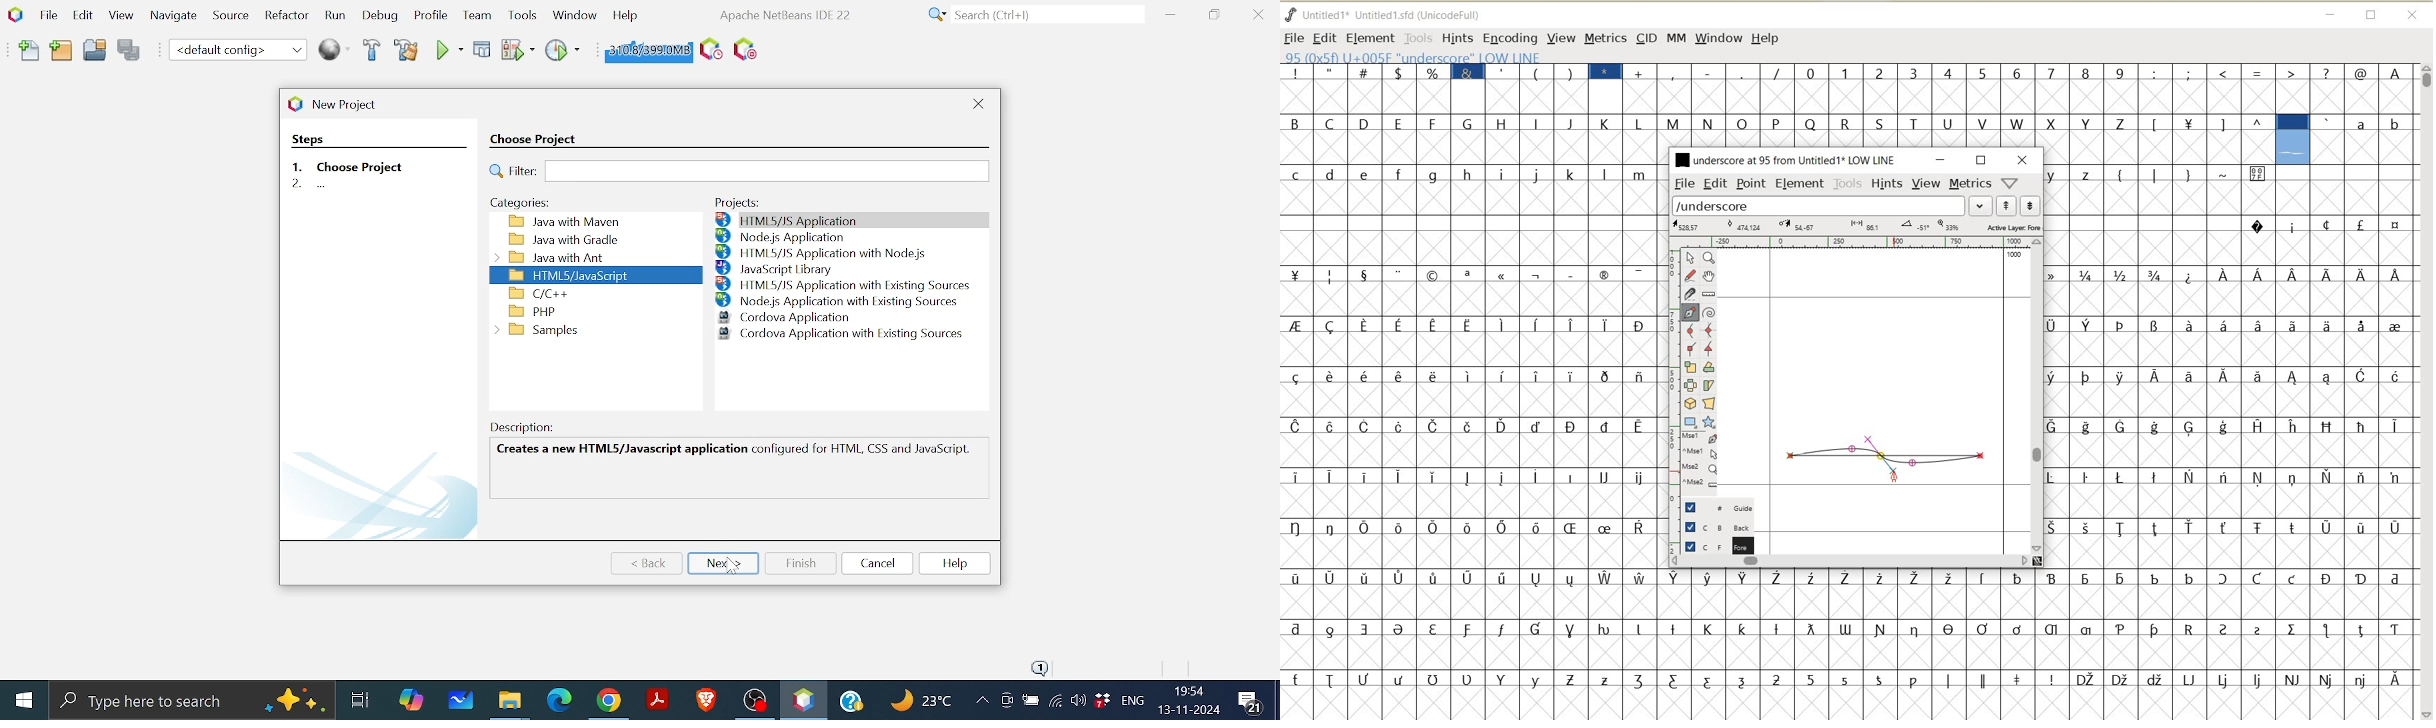 The width and height of the screenshot is (2436, 728). What do you see at coordinates (334, 16) in the screenshot?
I see `Run` at bounding box center [334, 16].